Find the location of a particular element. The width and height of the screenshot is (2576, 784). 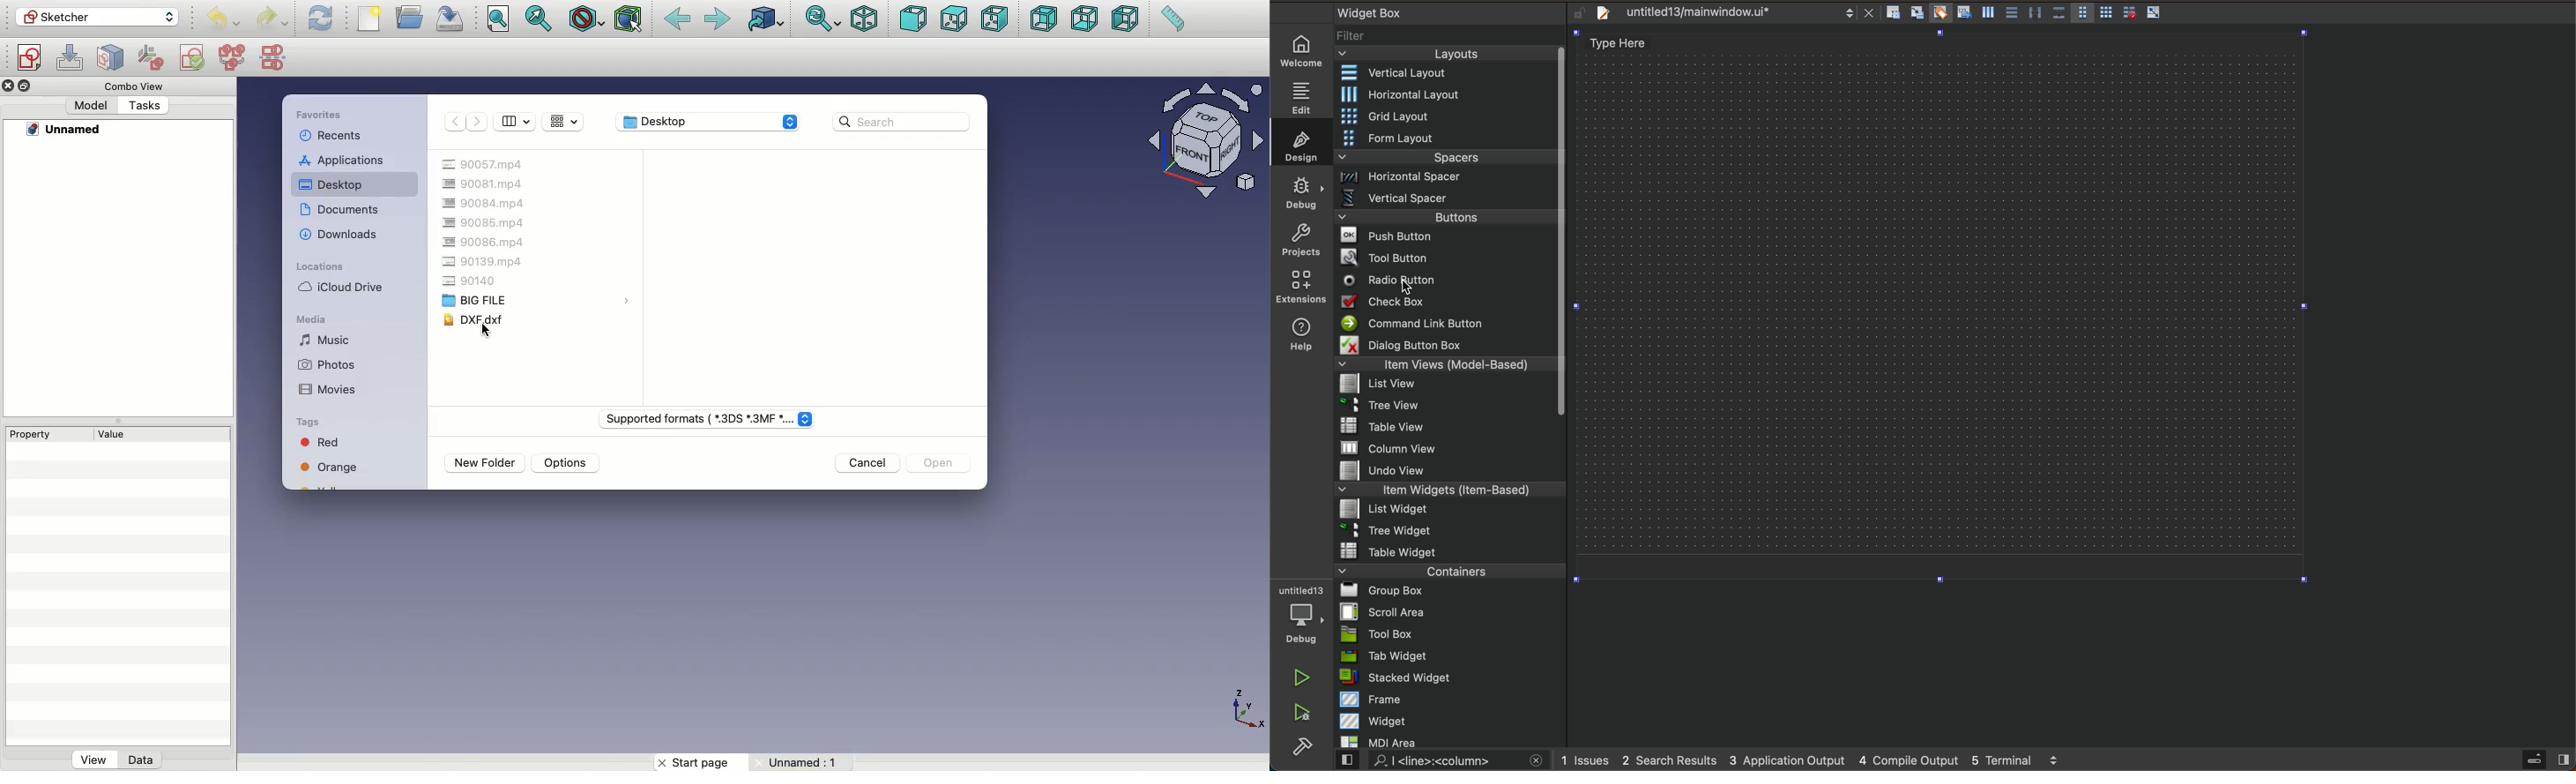

Media is located at coordinates (312, 318).